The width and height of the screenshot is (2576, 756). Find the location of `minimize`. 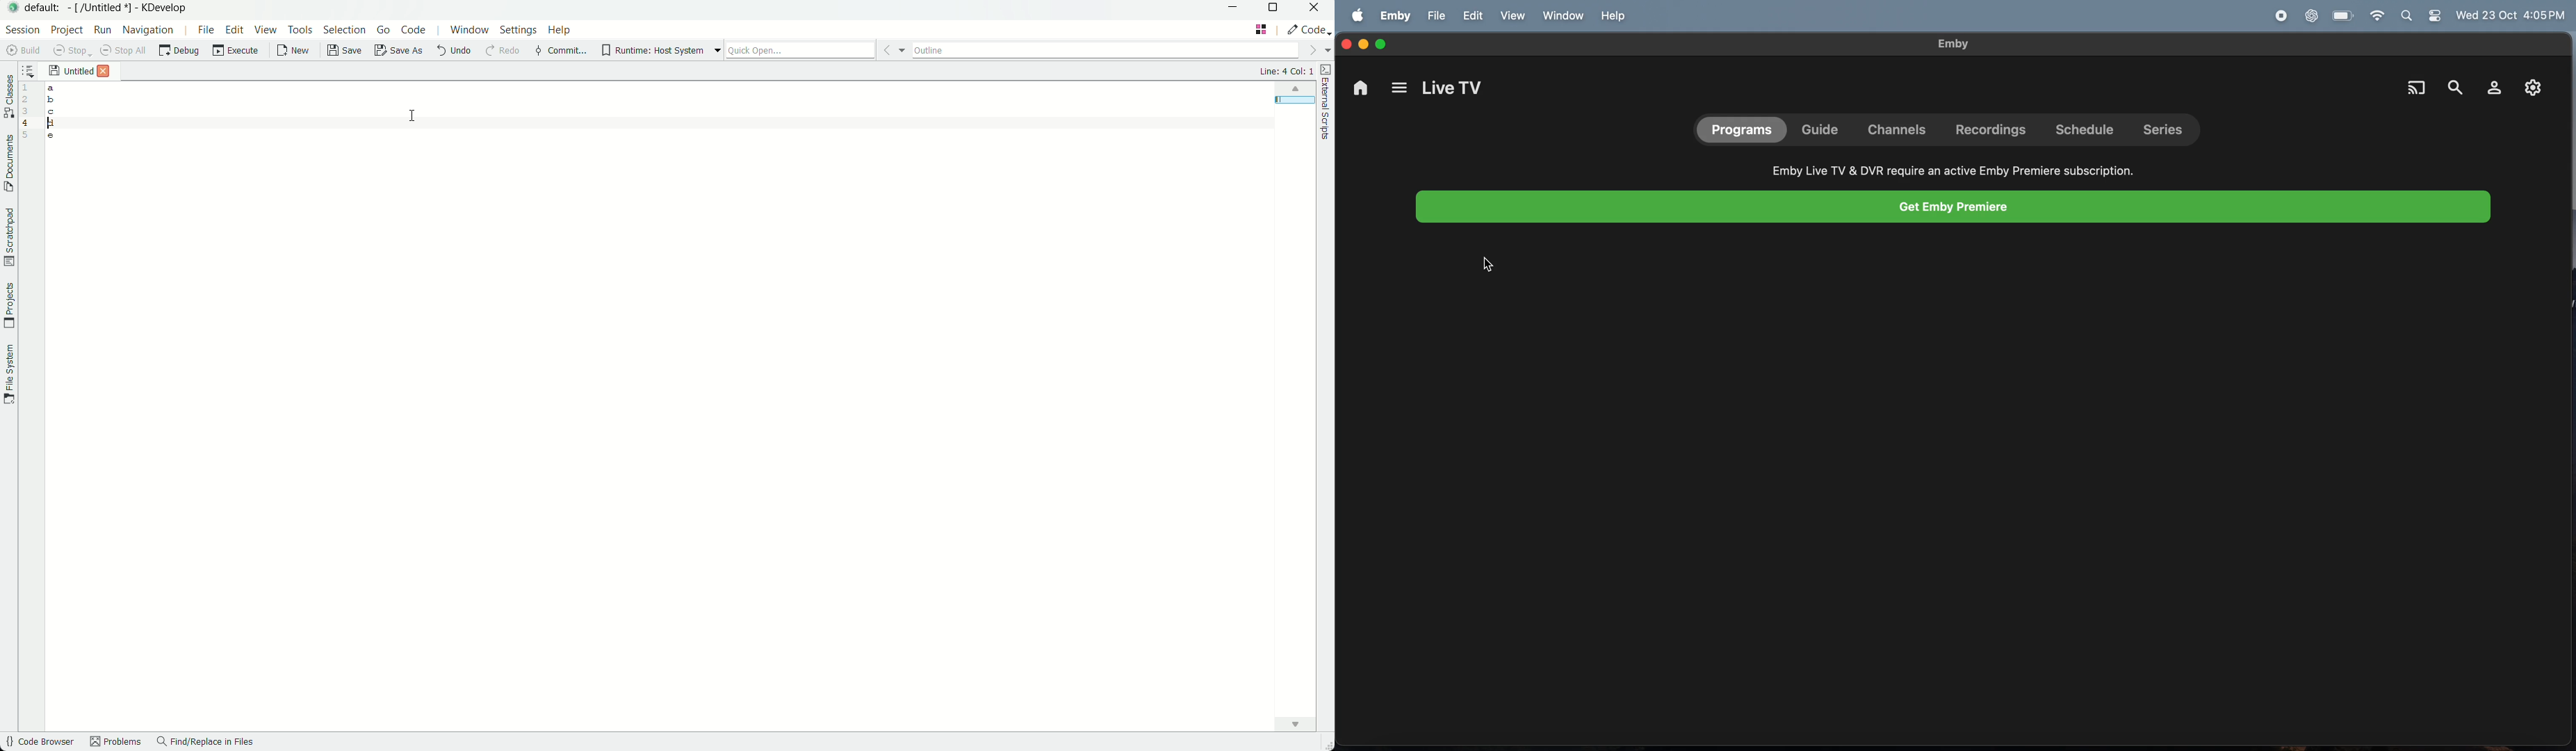

minimize is located at coordinates (1363, 41).